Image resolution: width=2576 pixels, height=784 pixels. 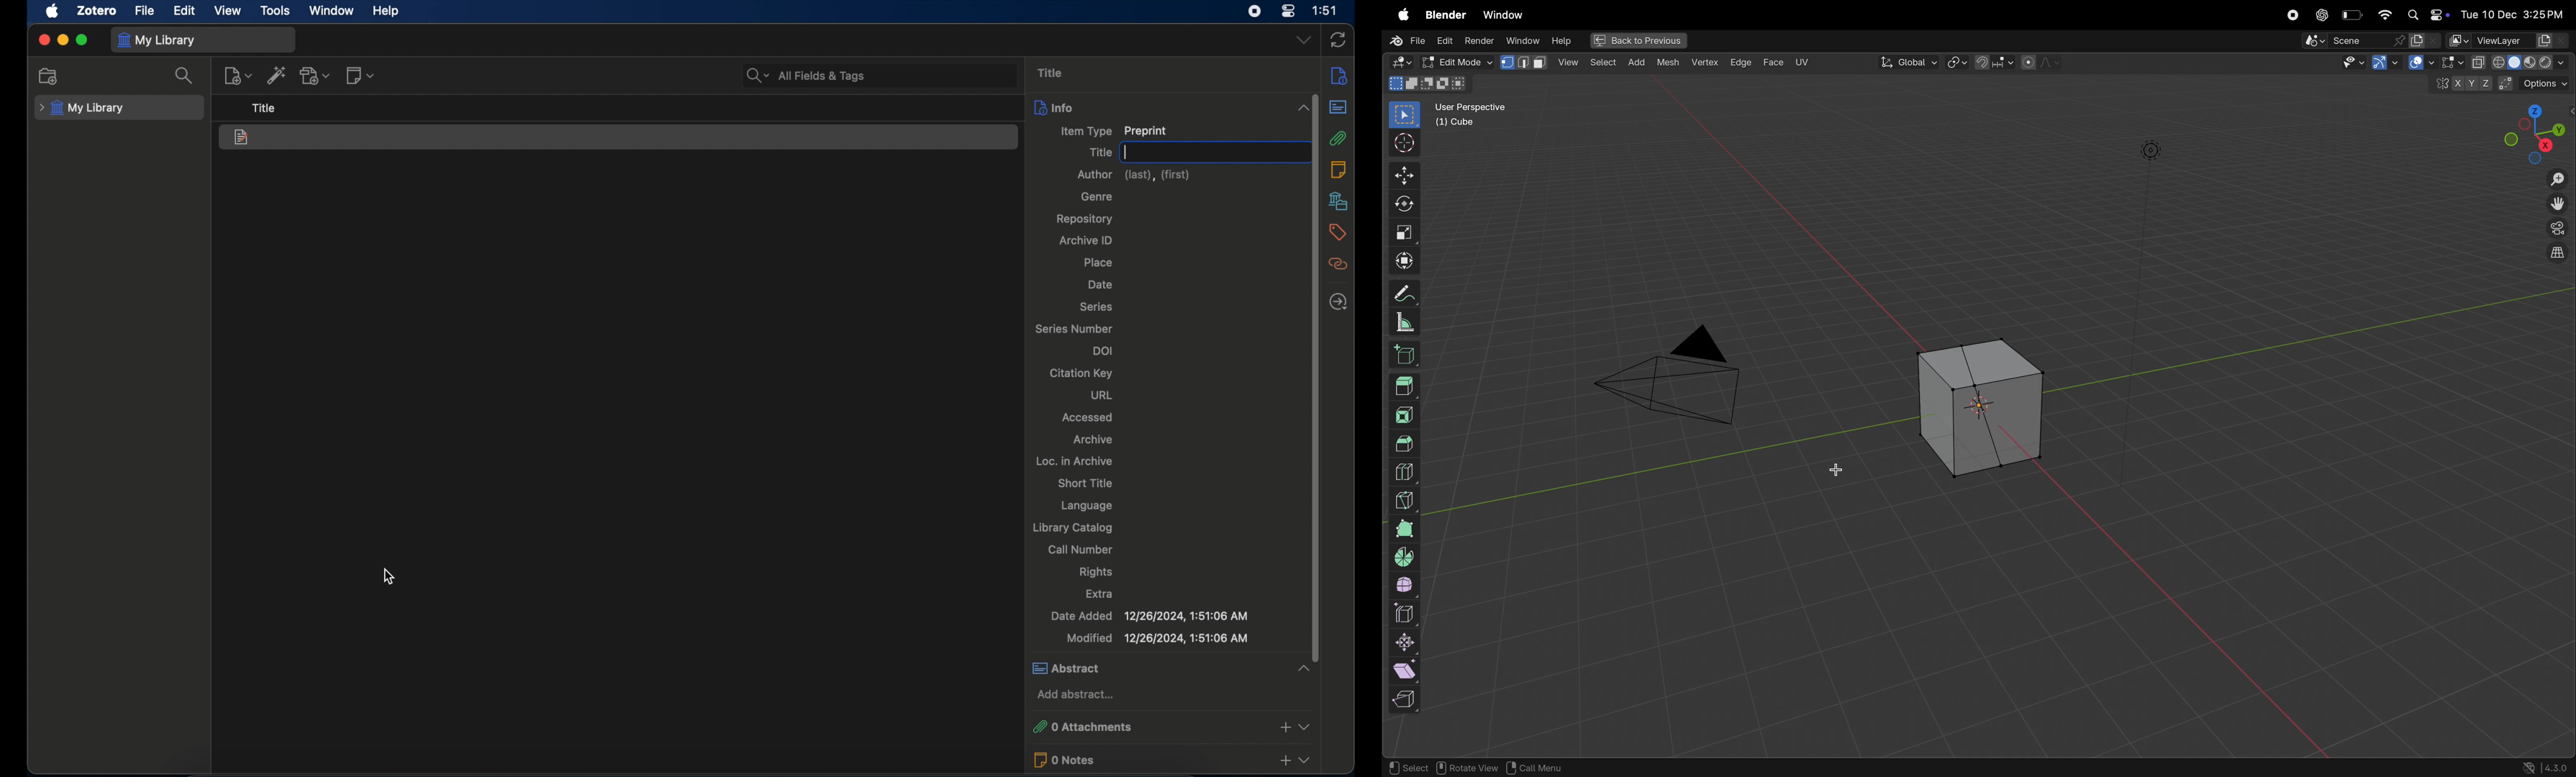 What do you see at coordinates (2410, 63) in the screenshot?
I see `show gimzo` at bounding box center [2410, 63].